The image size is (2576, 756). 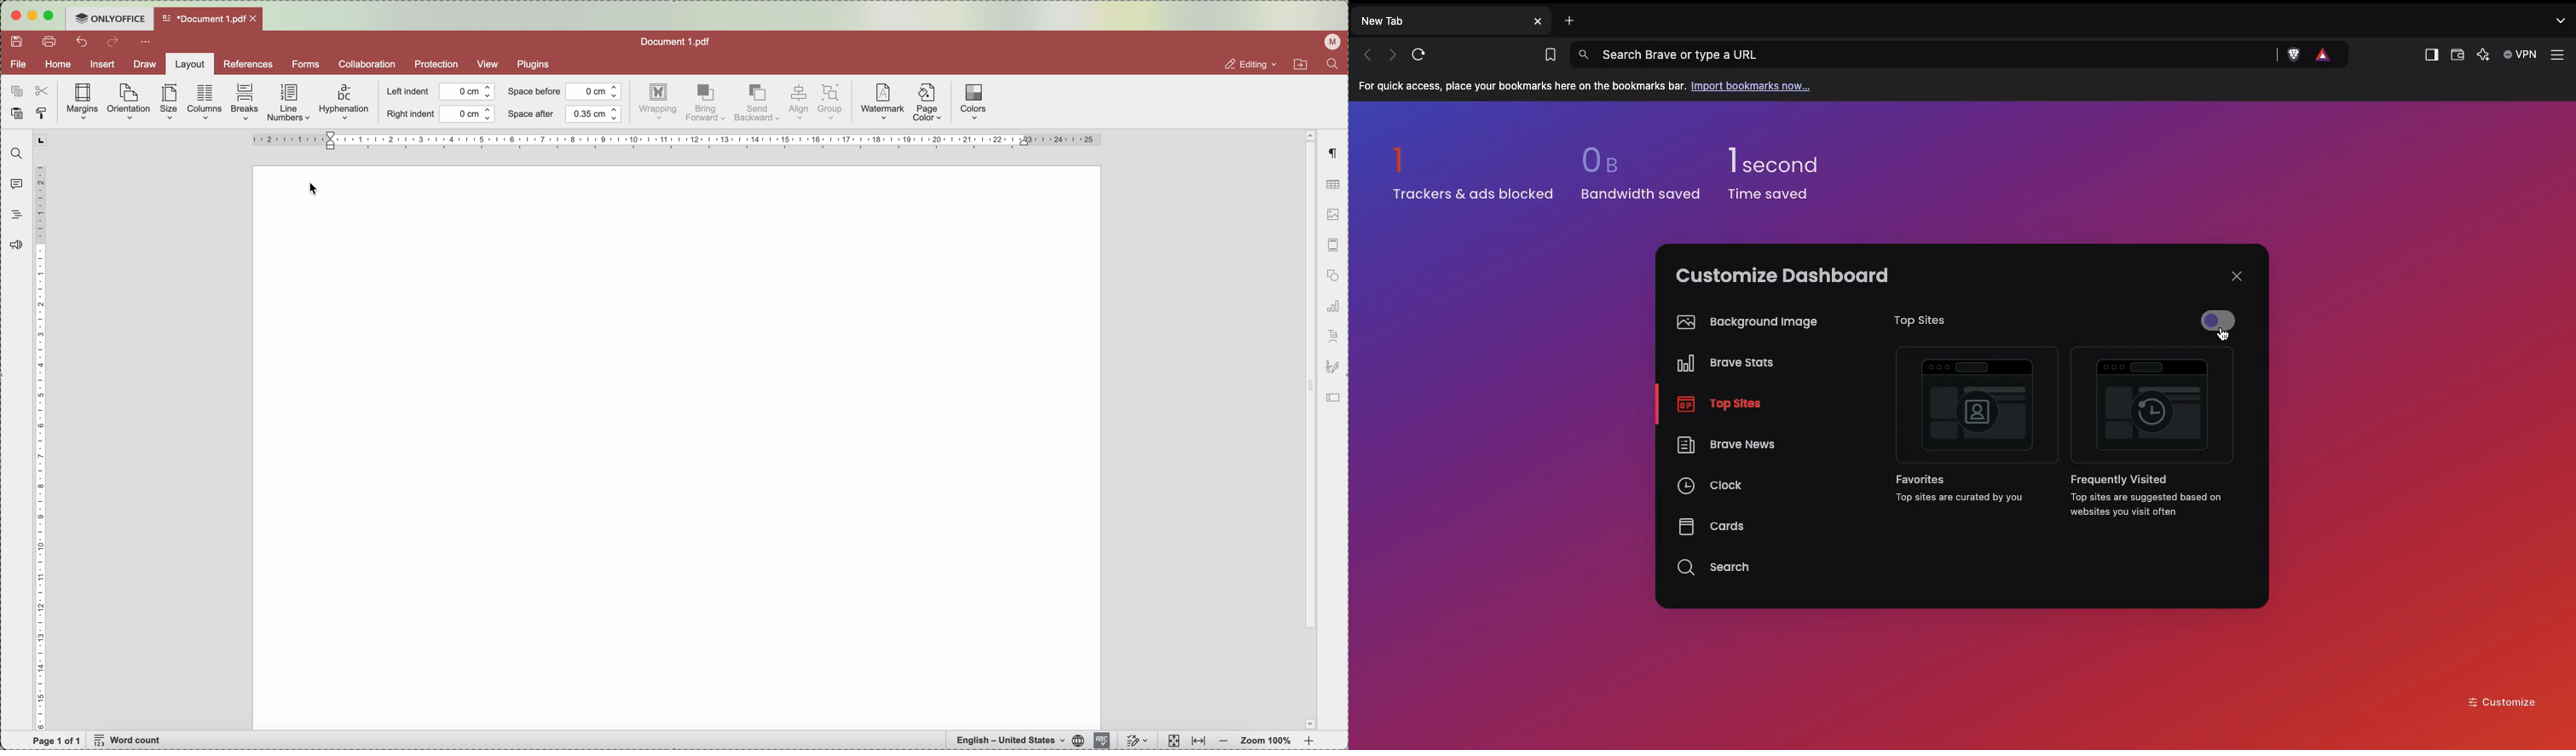 What do you see at coordinates (205, 101) in the screenshot?
I see `columns` at bounding box center [205, 101].